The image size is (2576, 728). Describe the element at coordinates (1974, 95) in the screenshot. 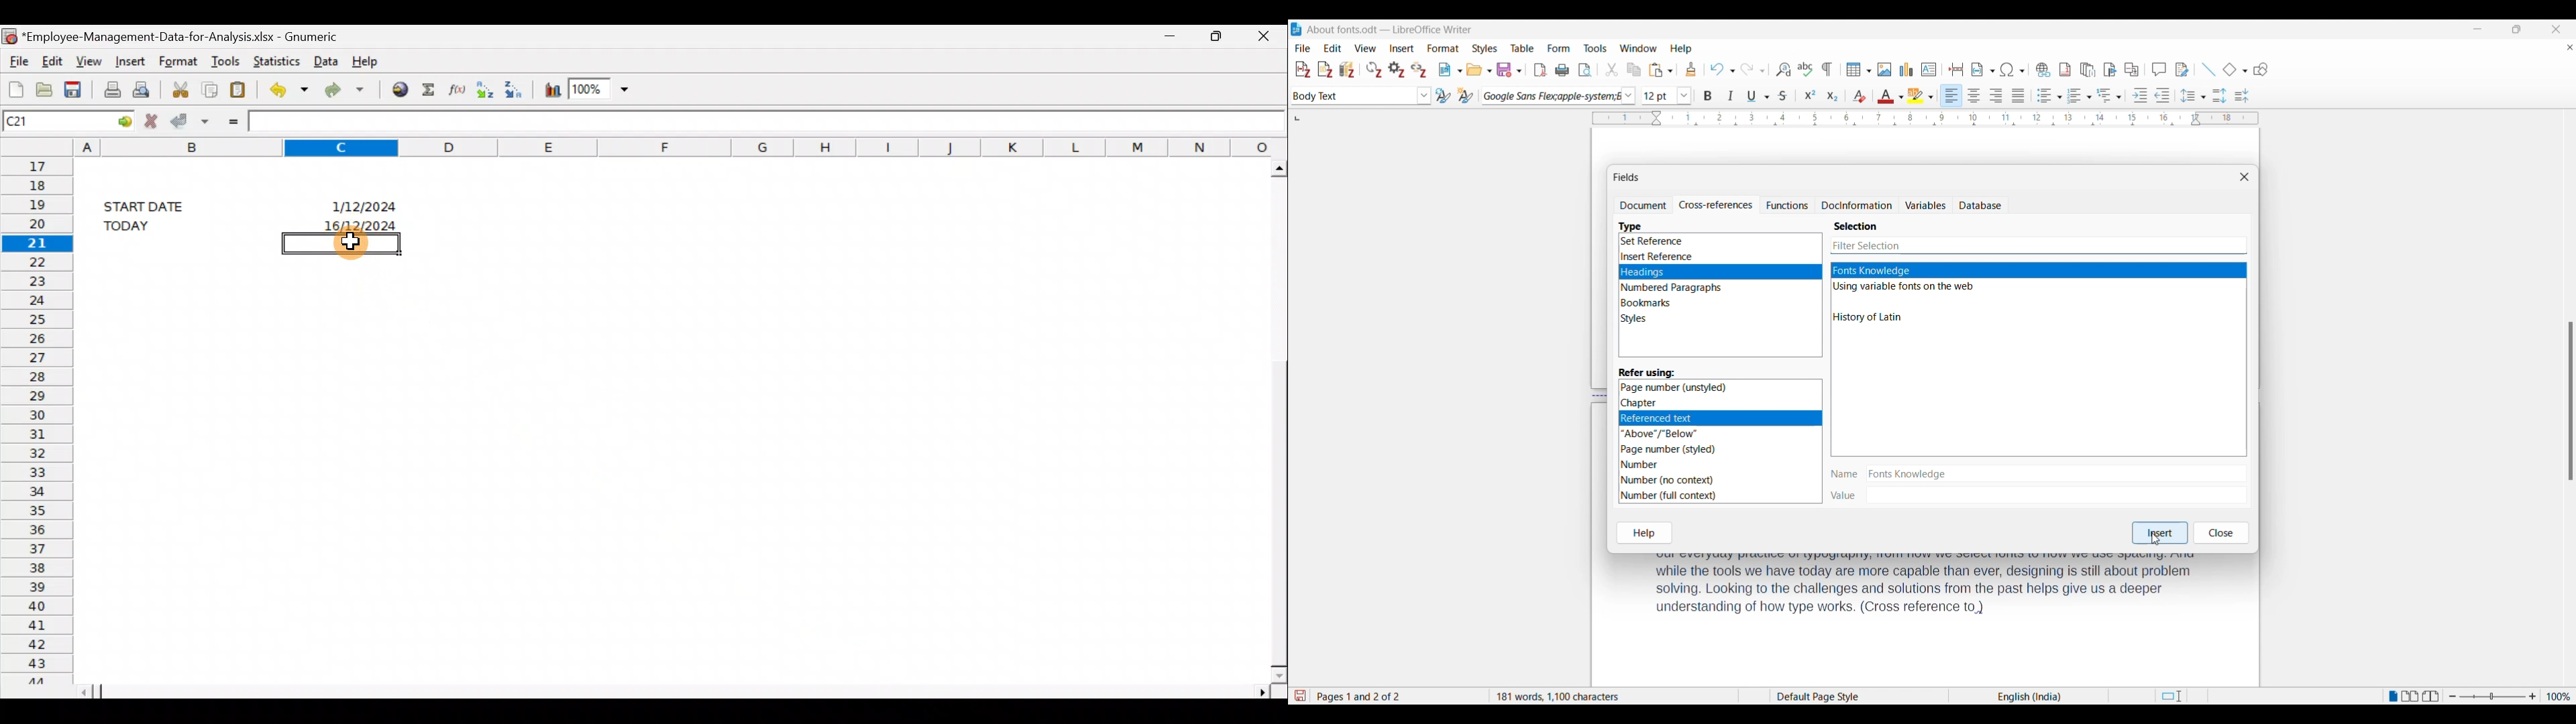

I see `Align center` at that location.